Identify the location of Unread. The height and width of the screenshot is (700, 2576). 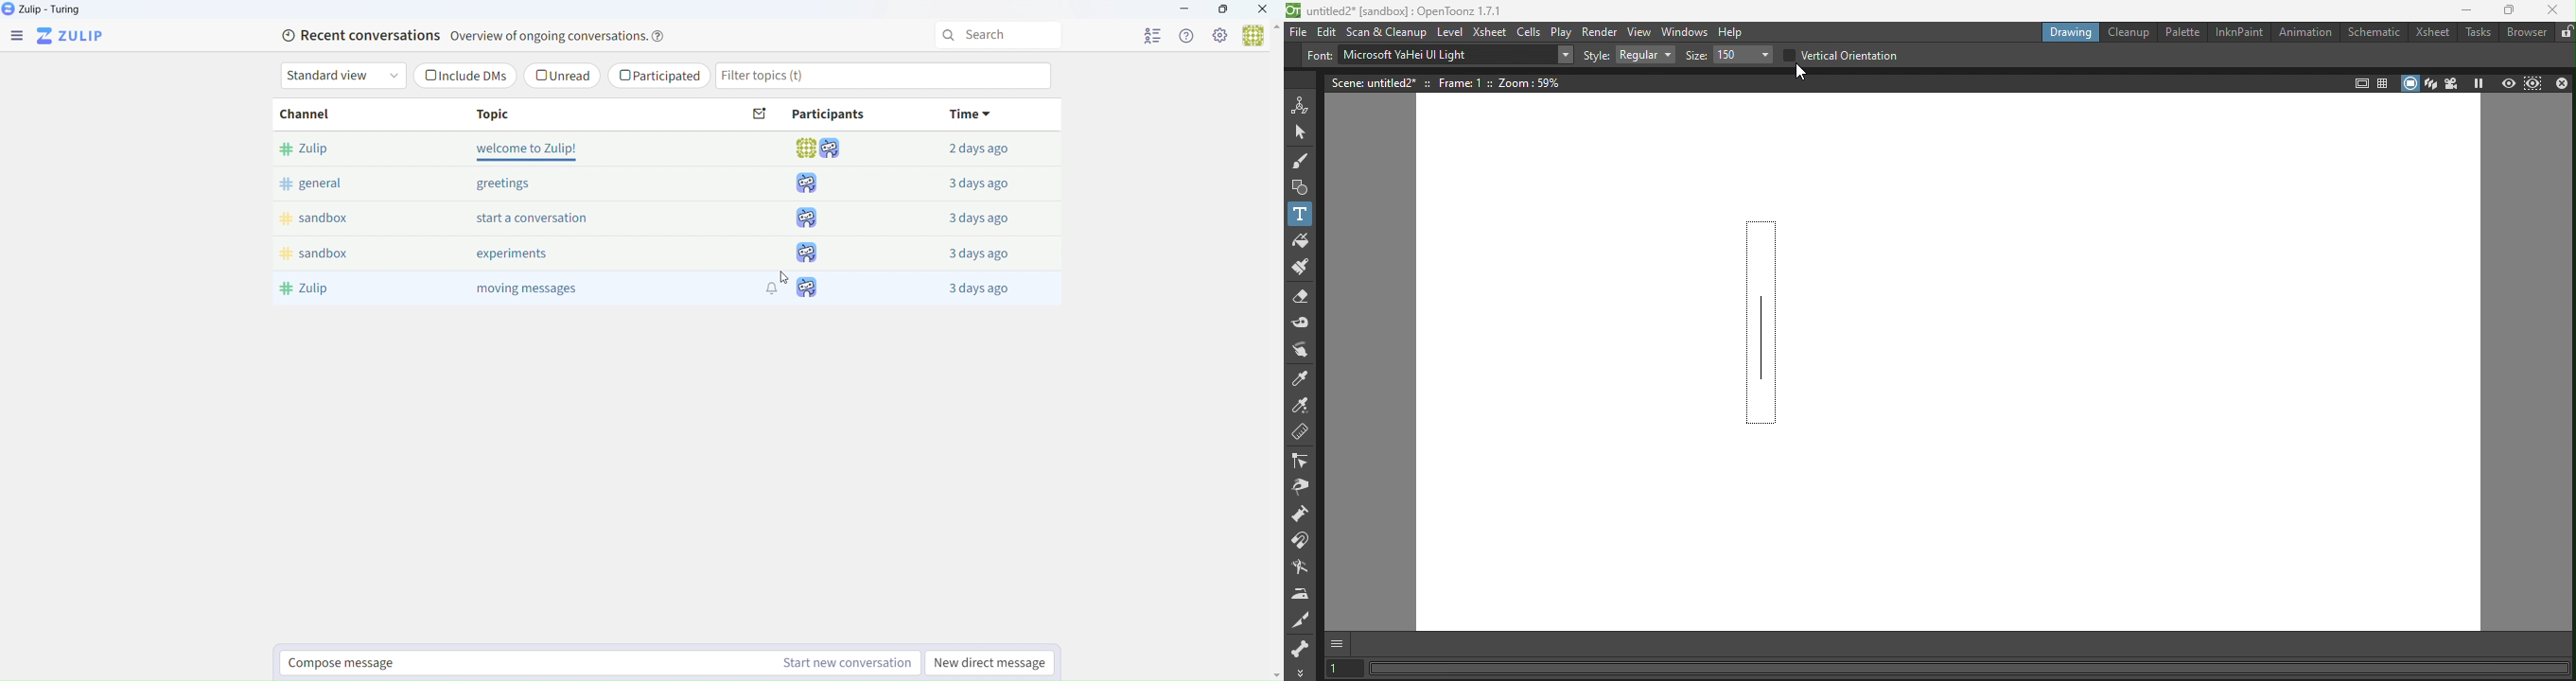
(567, 76).